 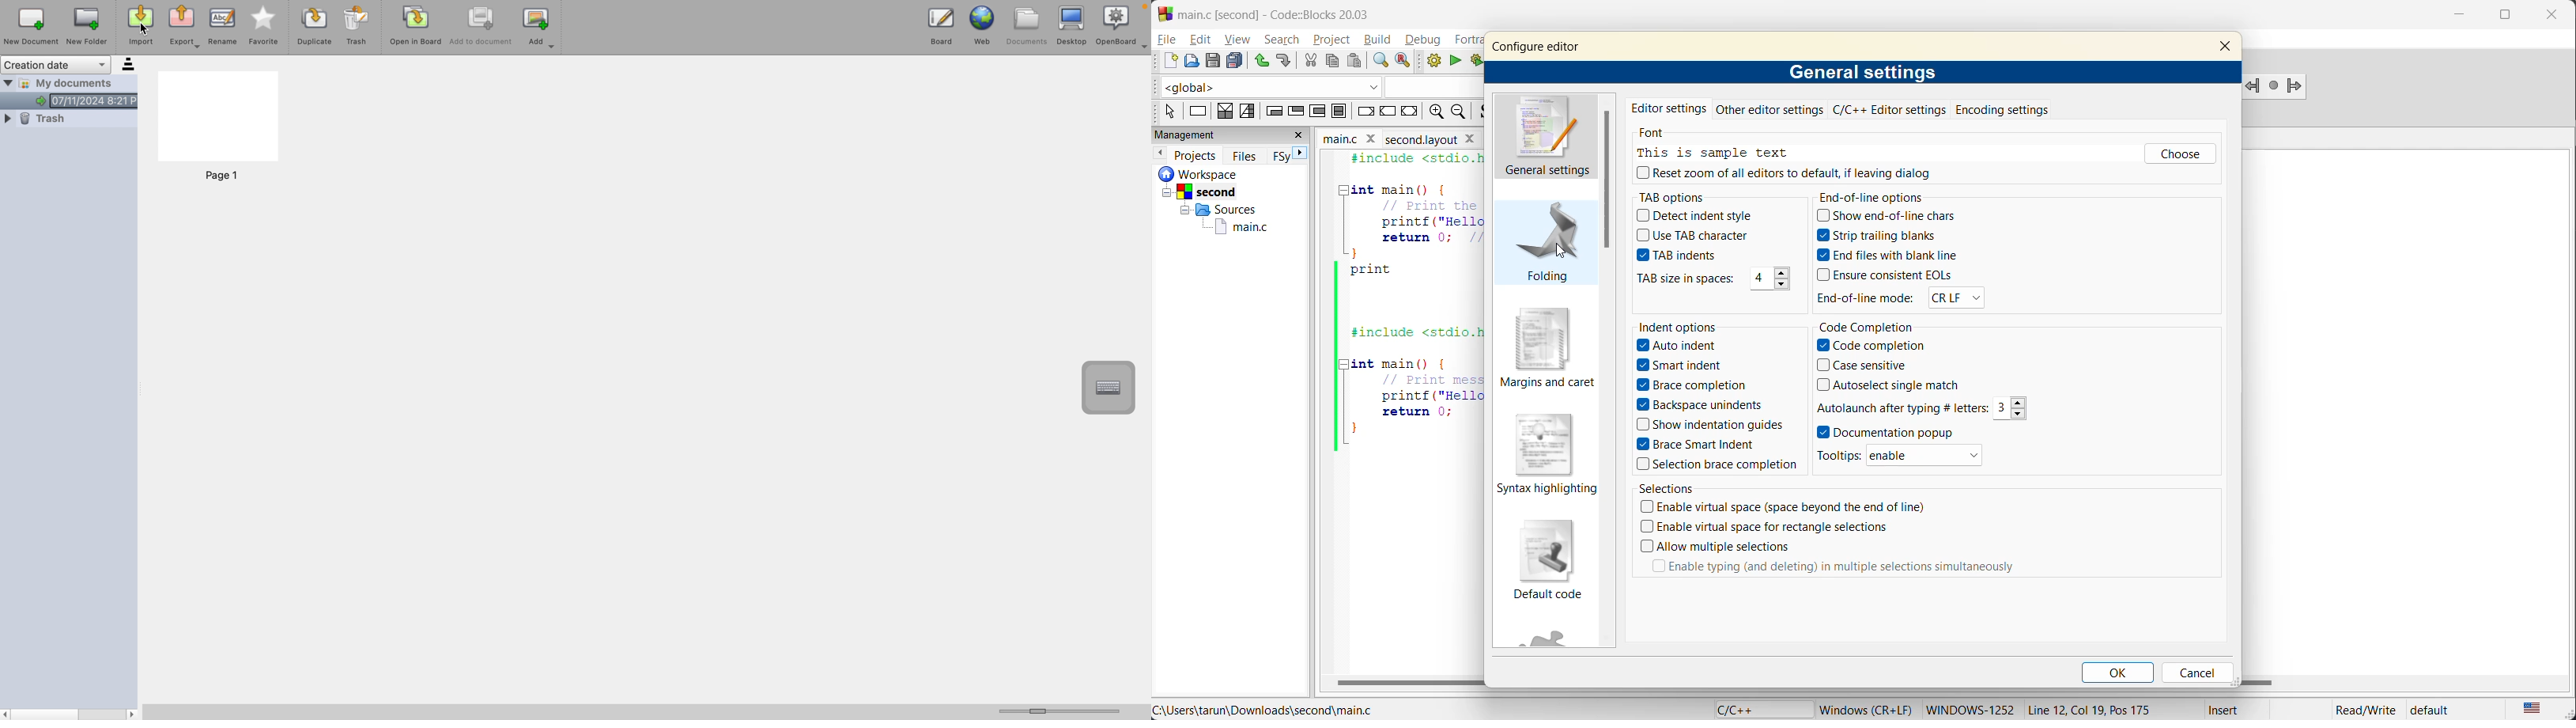 I want to click on other editor settings, so click(x=1772, y=112).